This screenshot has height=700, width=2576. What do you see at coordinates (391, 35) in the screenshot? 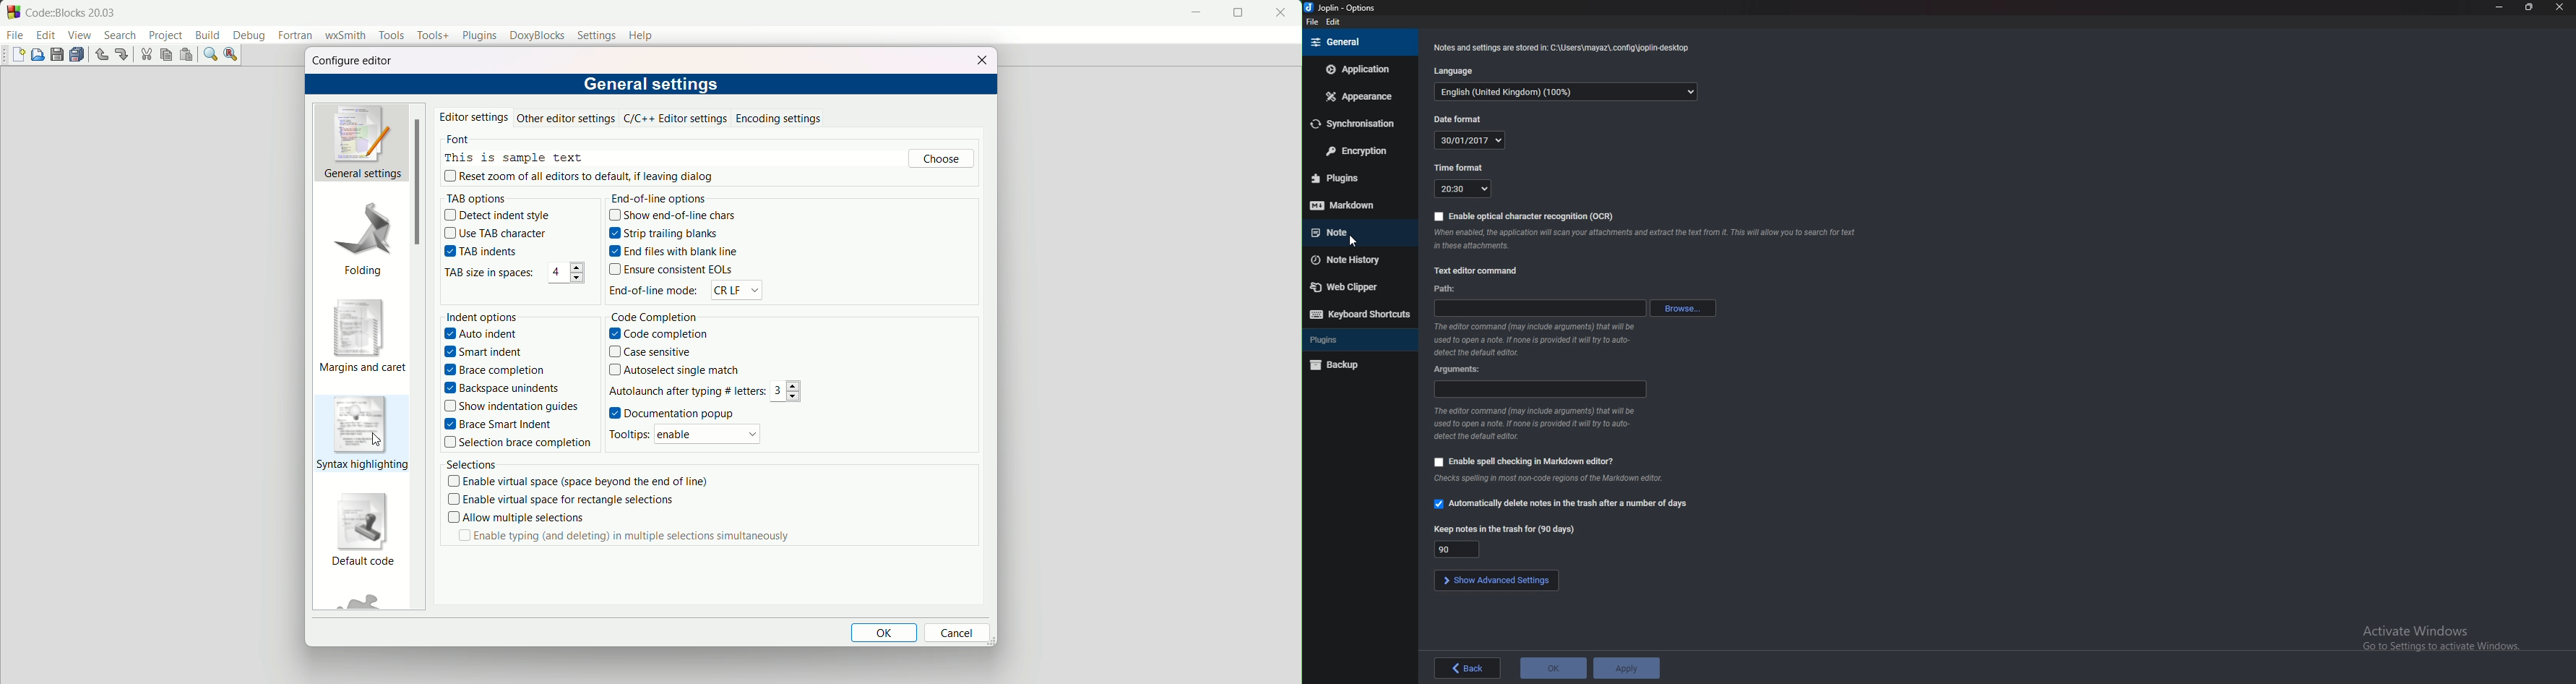
I see `tools` at bounding box center [391, 35].